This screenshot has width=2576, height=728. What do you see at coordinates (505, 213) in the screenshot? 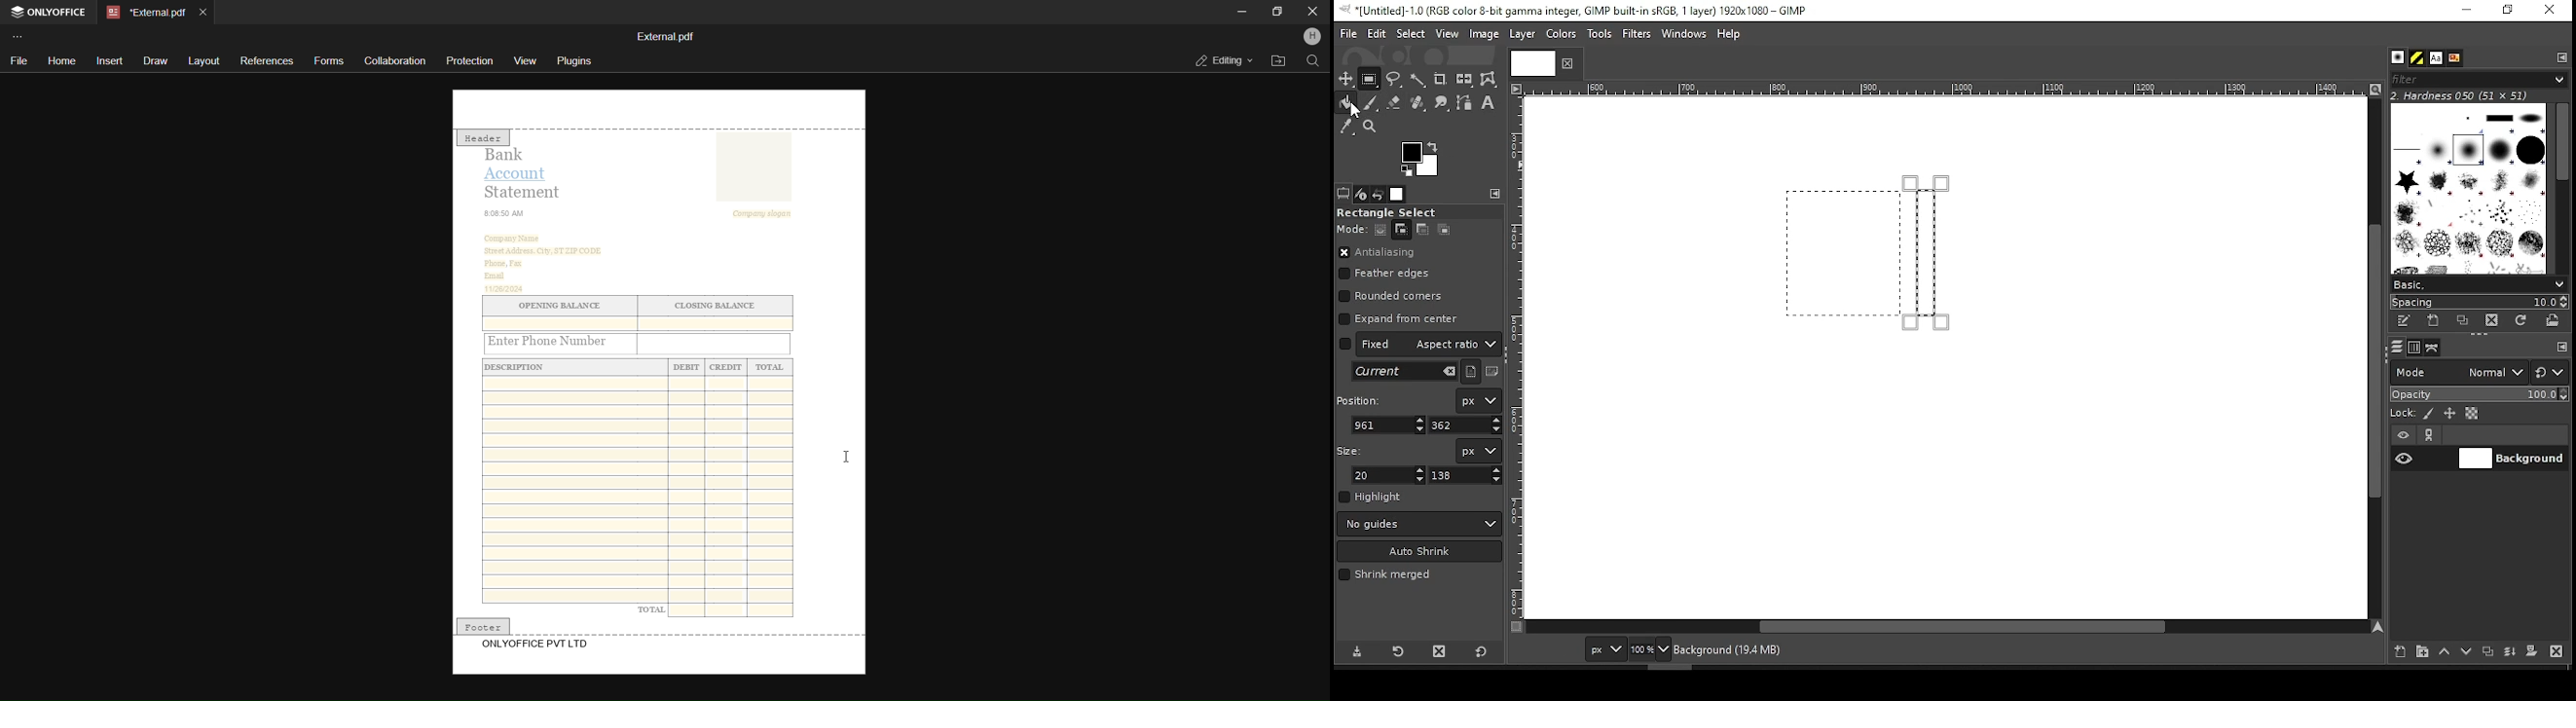
I see `8:08:50 AM` at bounding box center [505, 213].